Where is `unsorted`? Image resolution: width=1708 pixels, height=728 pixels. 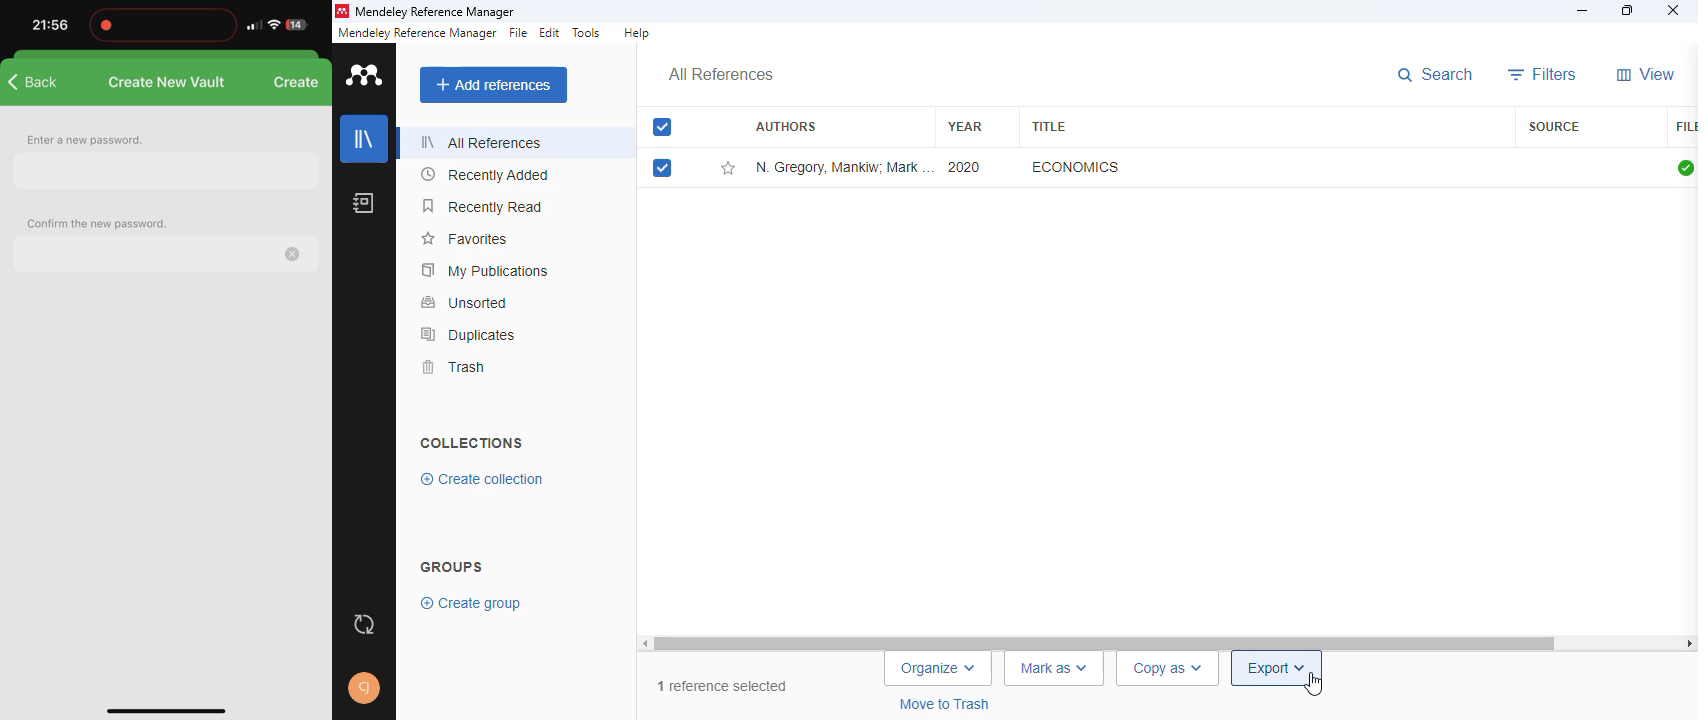
unsorted is located at coordinates (466, 302).